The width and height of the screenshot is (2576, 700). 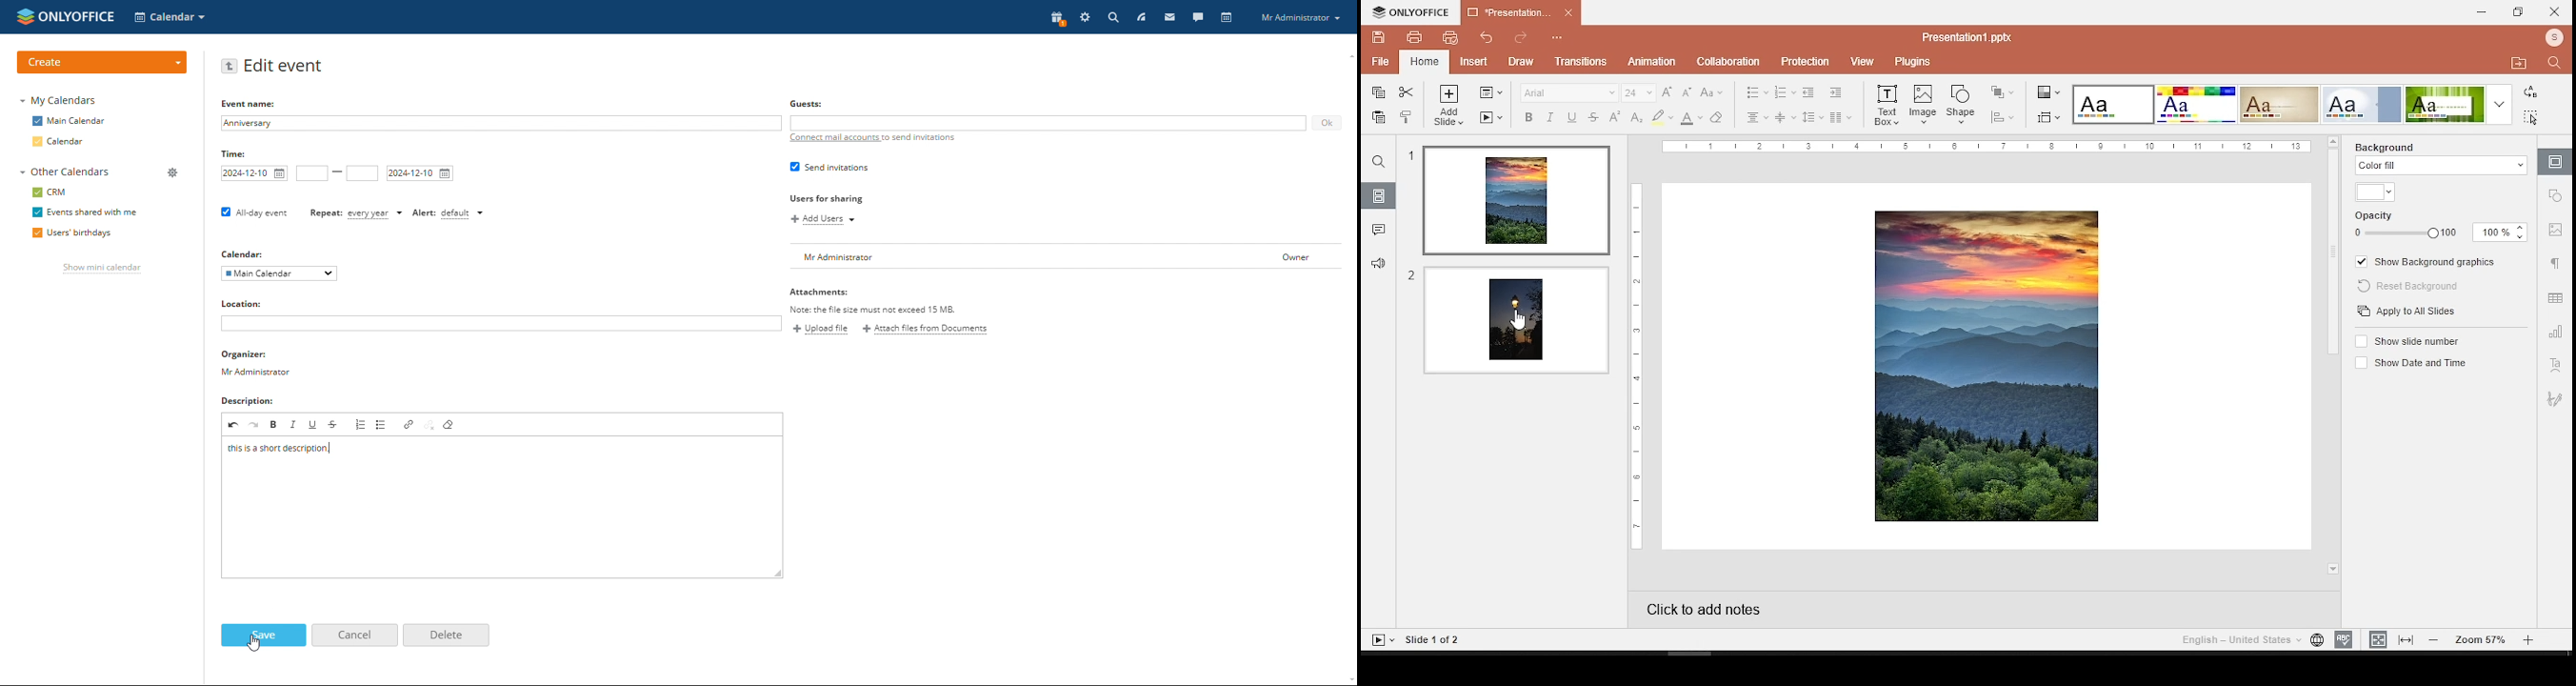 I want to click on search, so click(x=2557, y=66).